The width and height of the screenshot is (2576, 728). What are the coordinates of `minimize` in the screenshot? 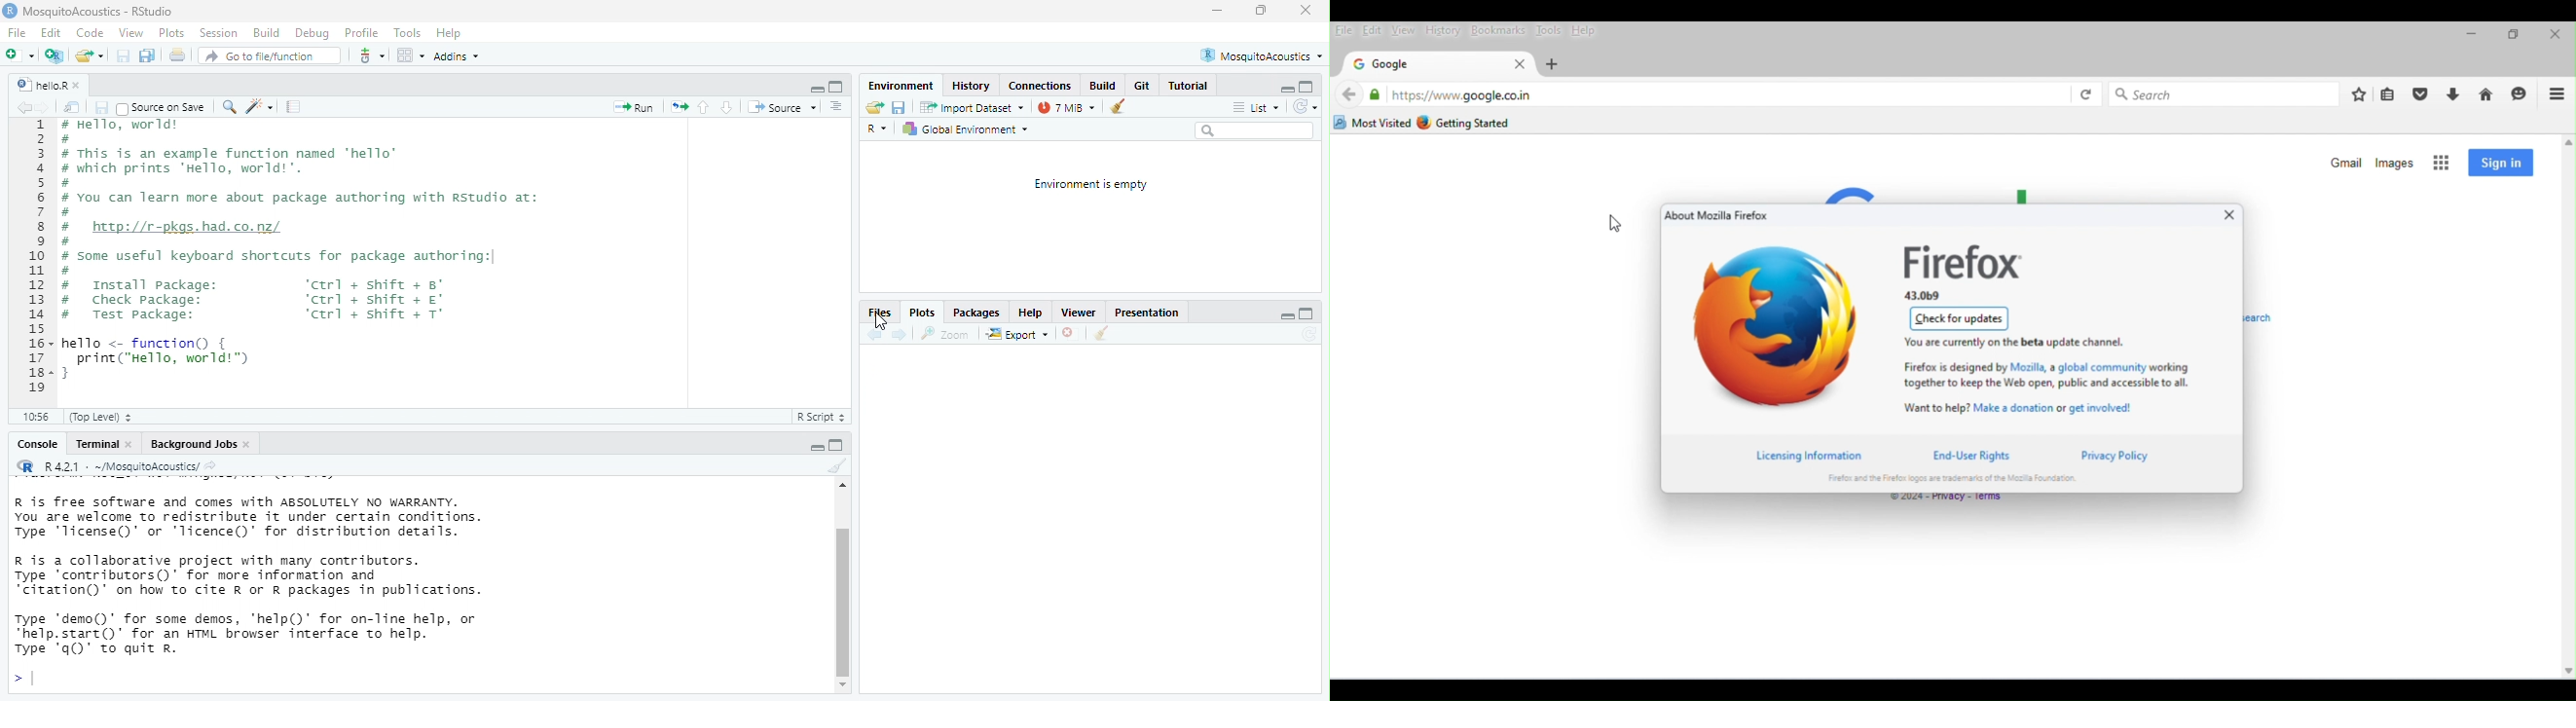 It's located at (1217, 12).